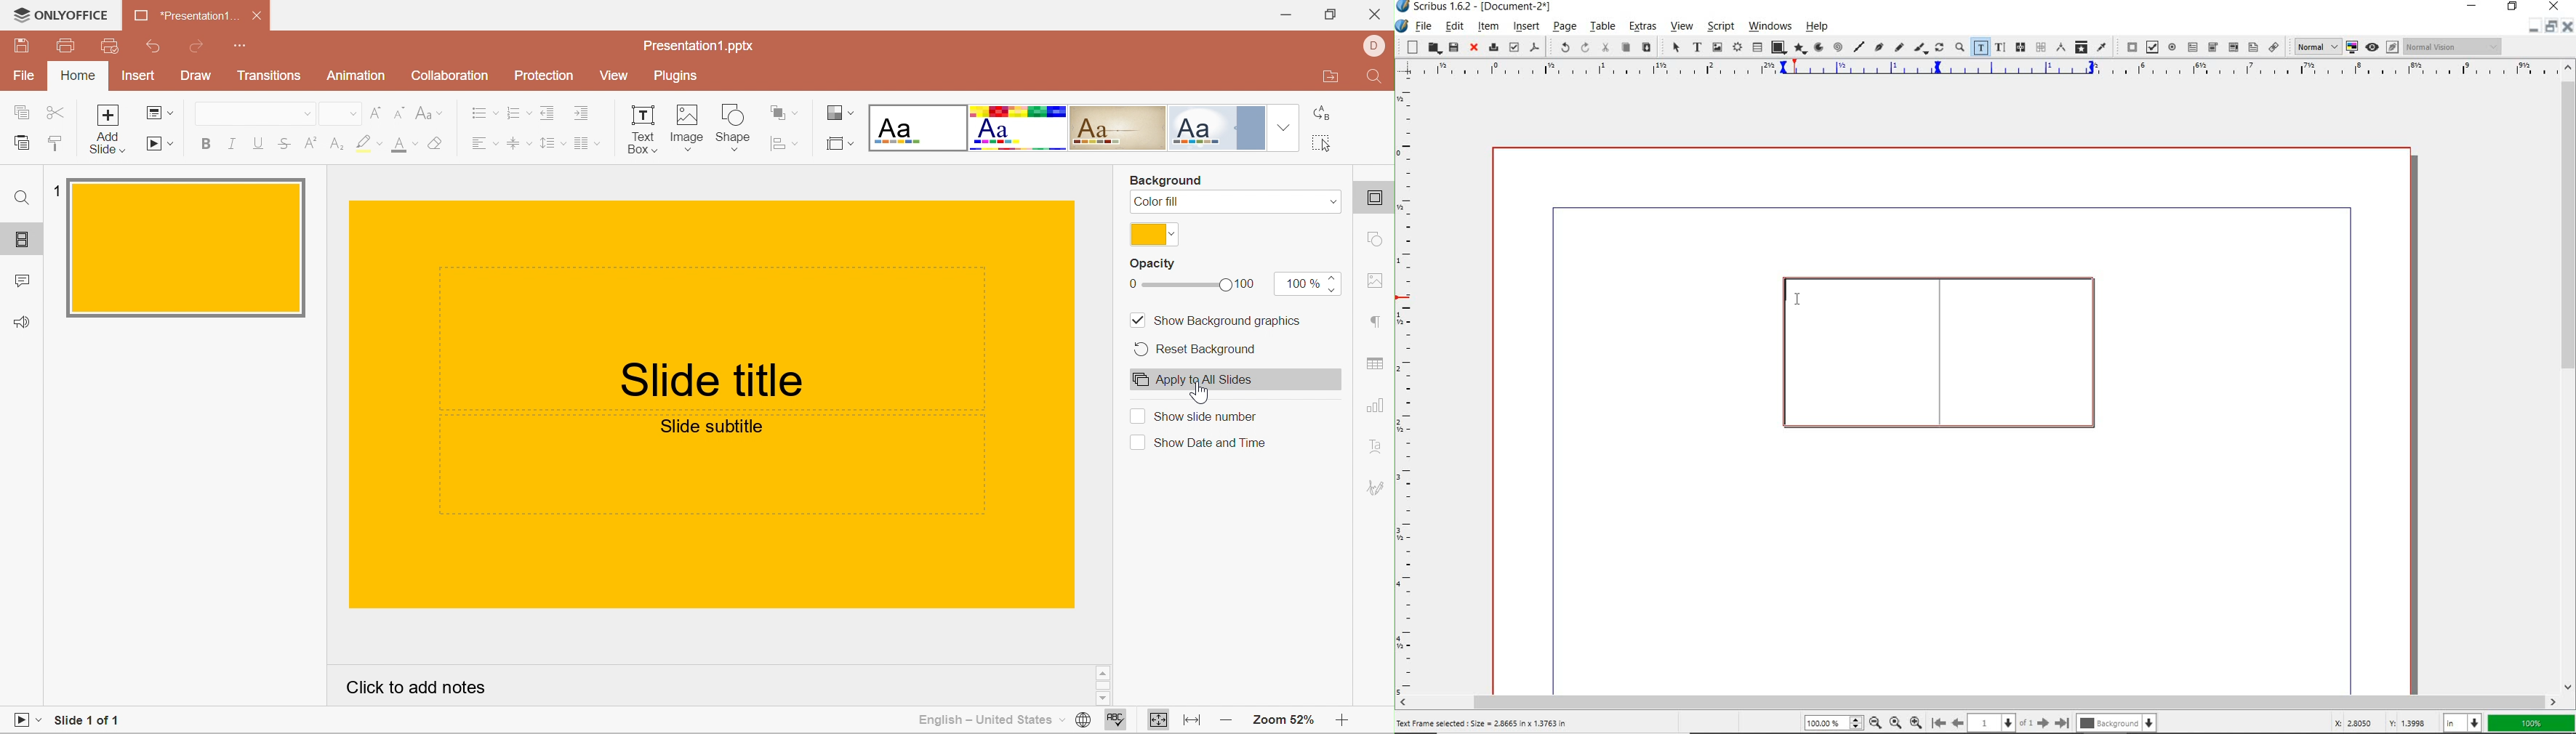 The height and width of the screenshot is (756, 2576). Describe the element at coordinates (1526, 26) in the screenshot. I see `insert` at that location.